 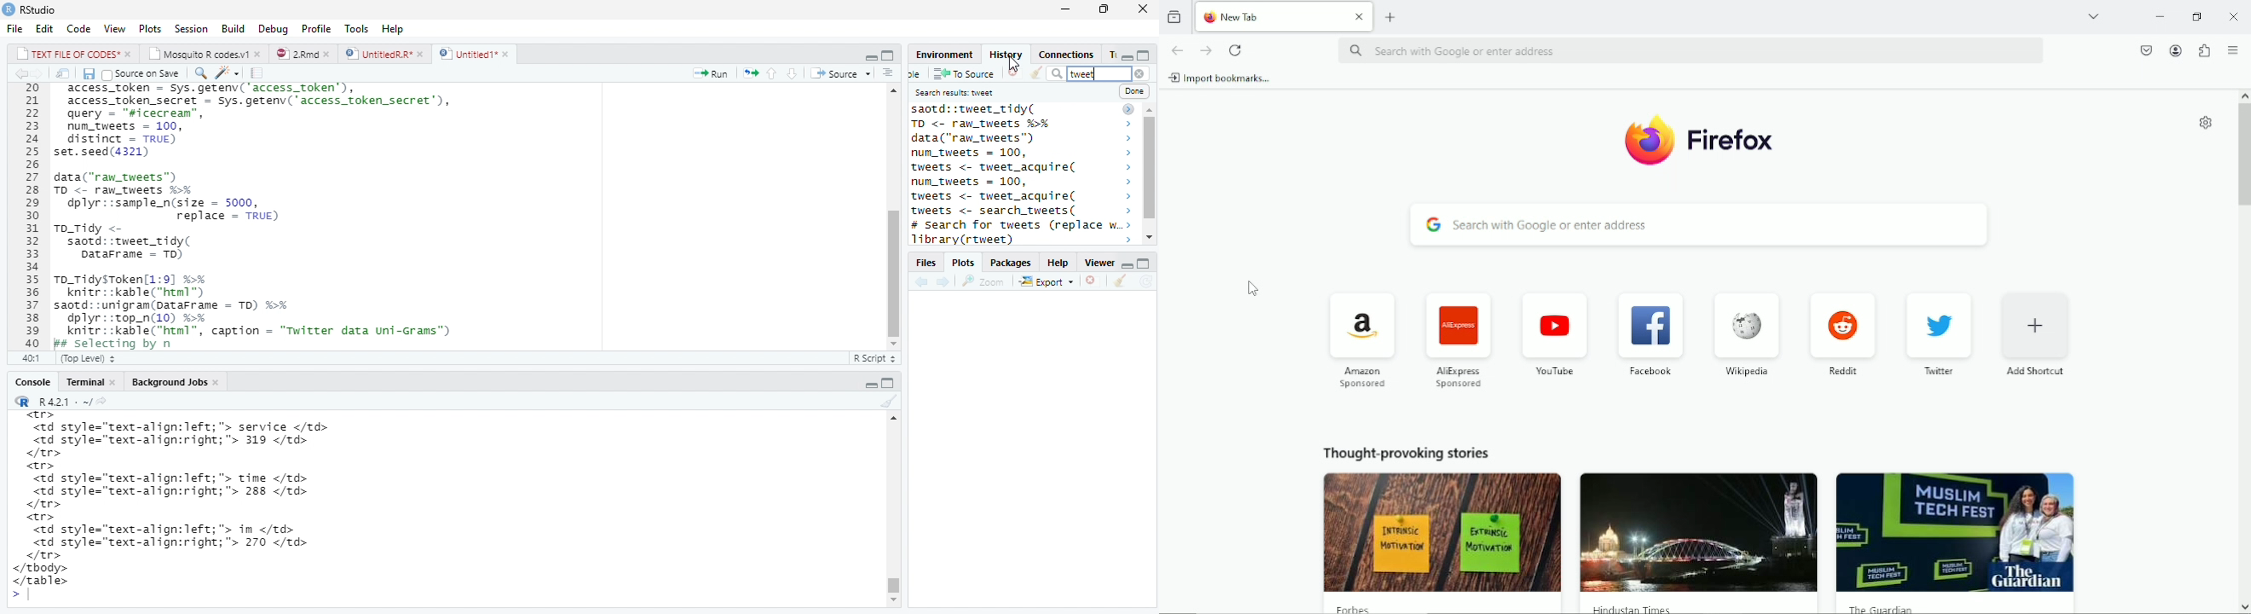 I want to click on extensions, so click(x=2203, y=50).